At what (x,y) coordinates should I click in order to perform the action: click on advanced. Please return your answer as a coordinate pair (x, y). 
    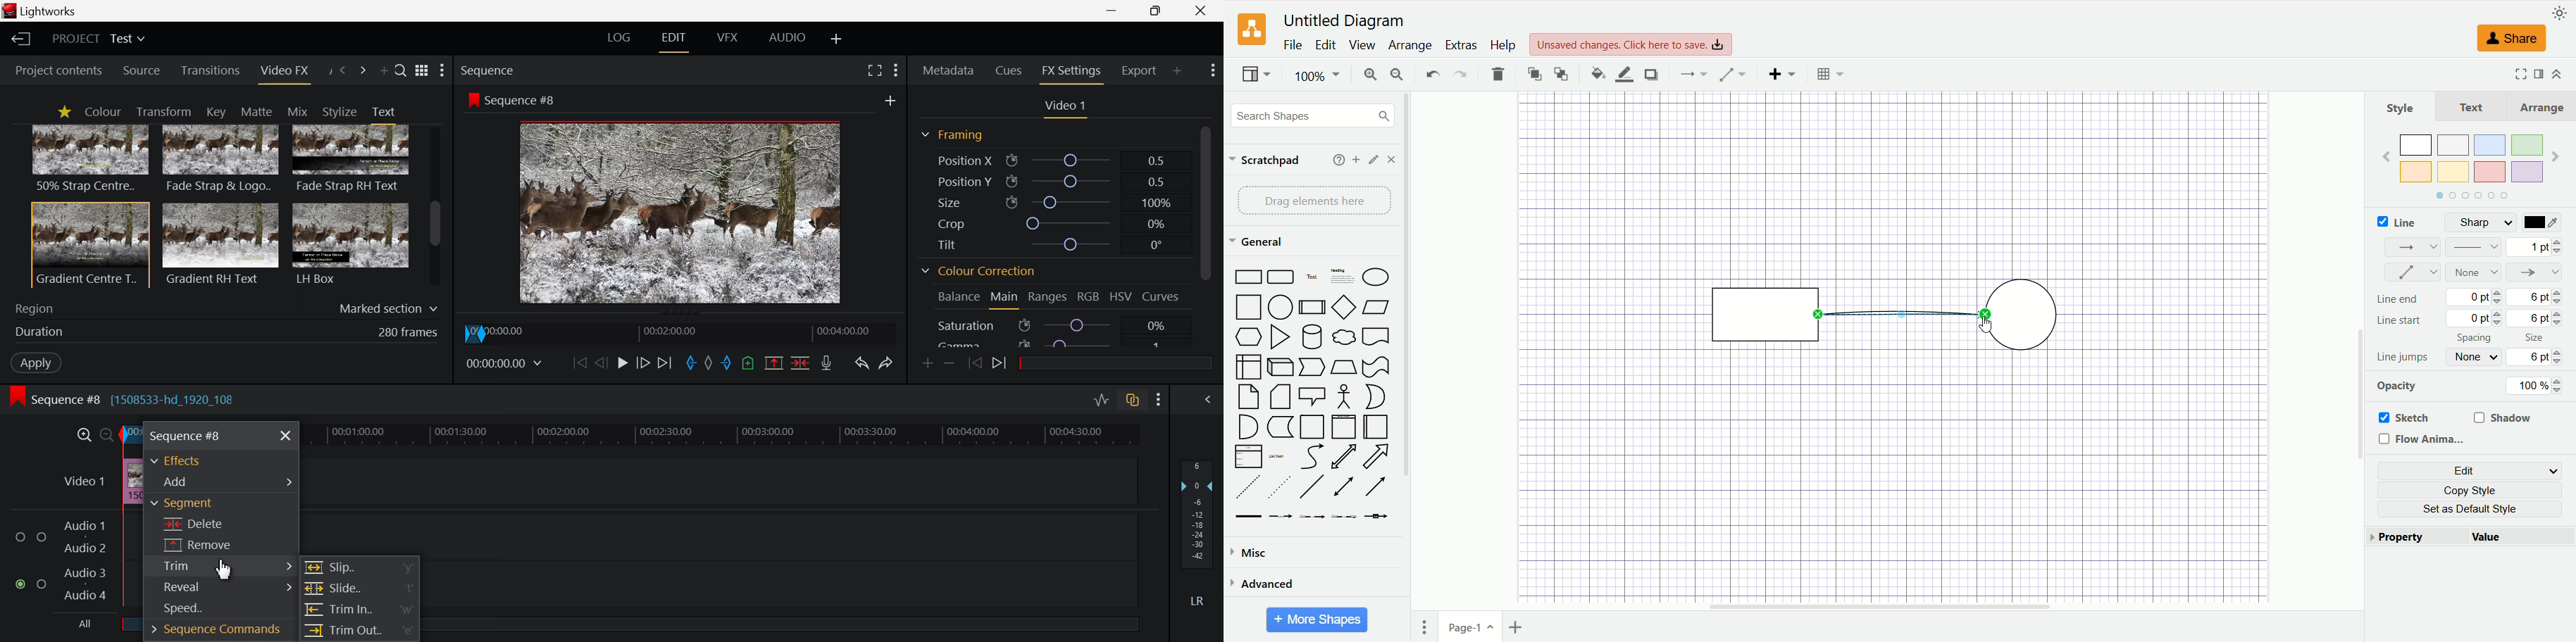
    Looking at the image, I should click on (1264, 584).